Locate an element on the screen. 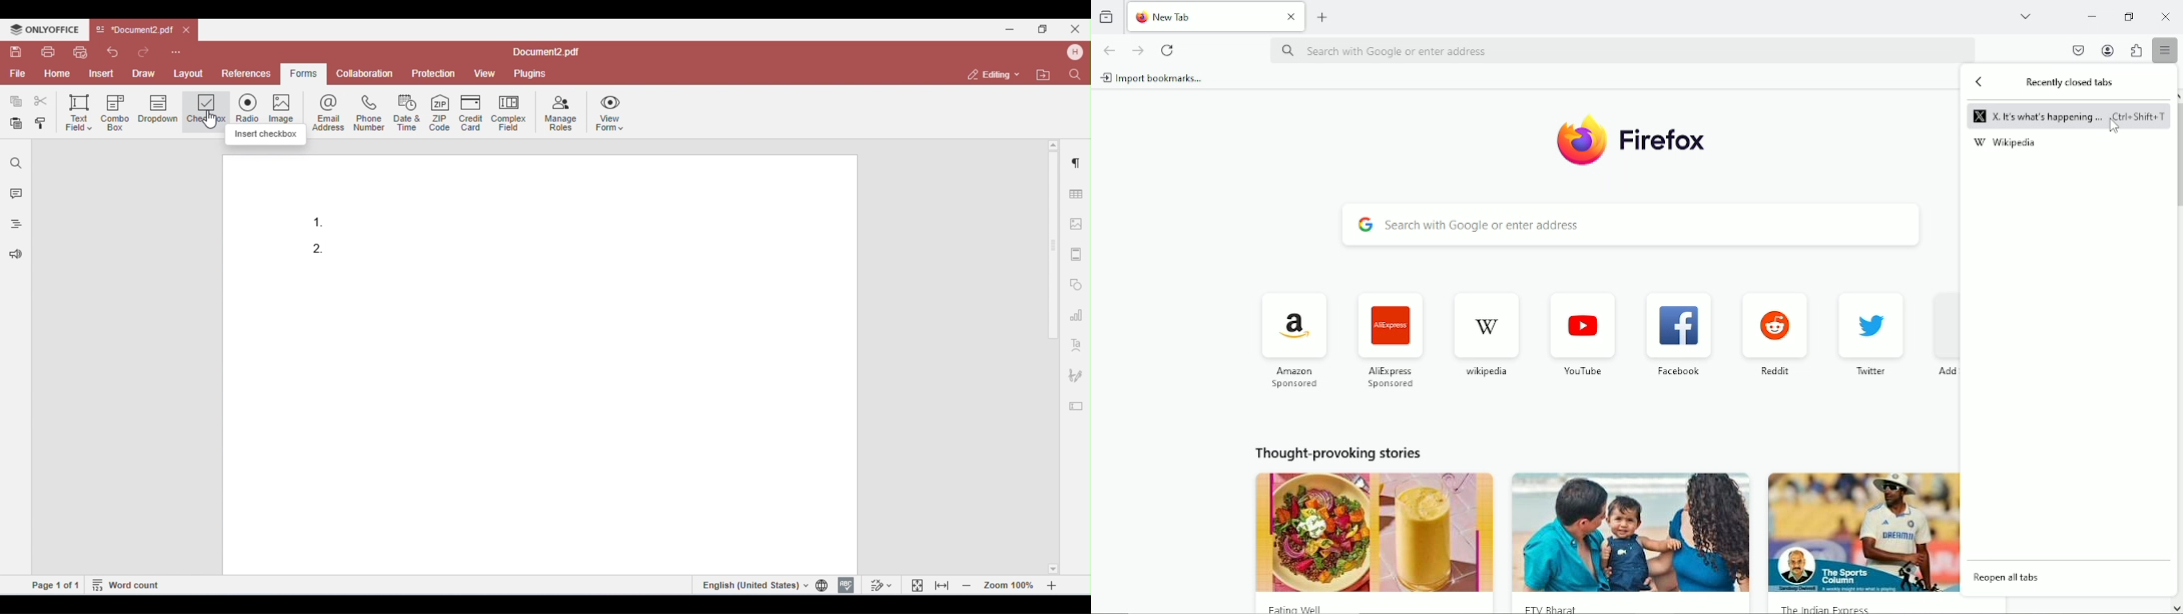  Back is located at coordinates (1981, 84).